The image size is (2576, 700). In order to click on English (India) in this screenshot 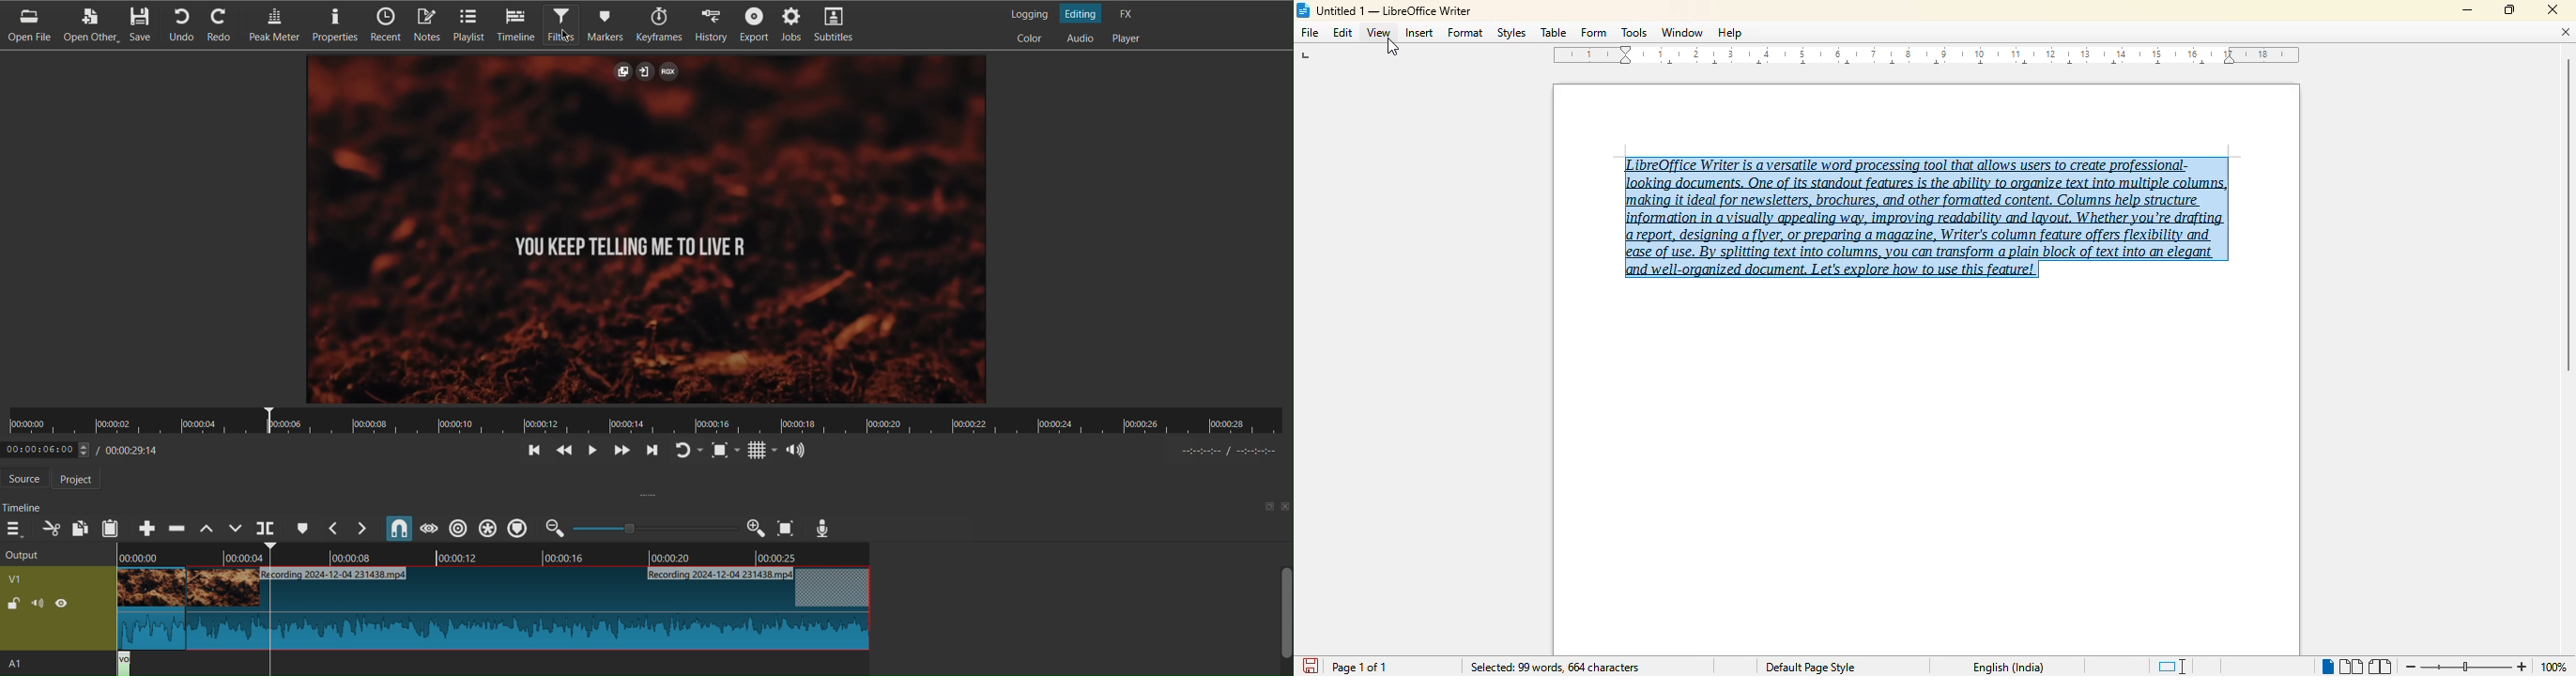, I will do `click(2009, 668)`.